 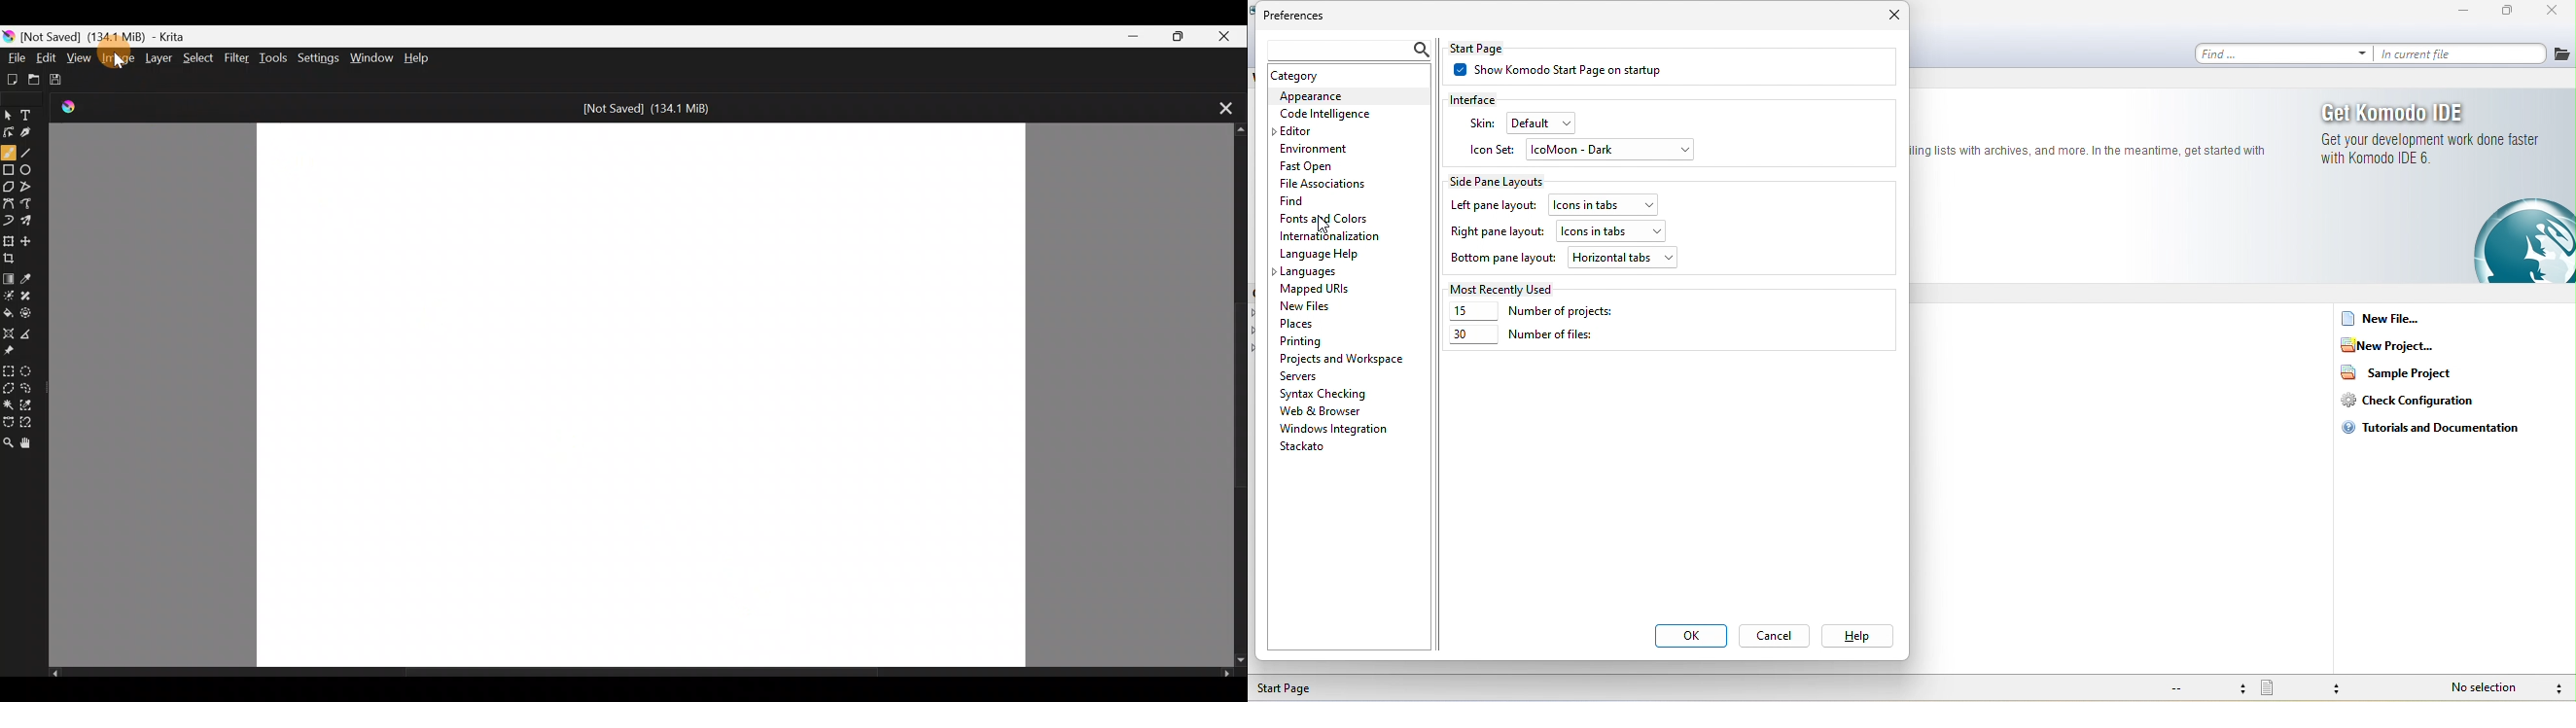 What do you see at coordinates (199, 58) in the screenshot?
I see `Select` at bounding box center [199, 58].